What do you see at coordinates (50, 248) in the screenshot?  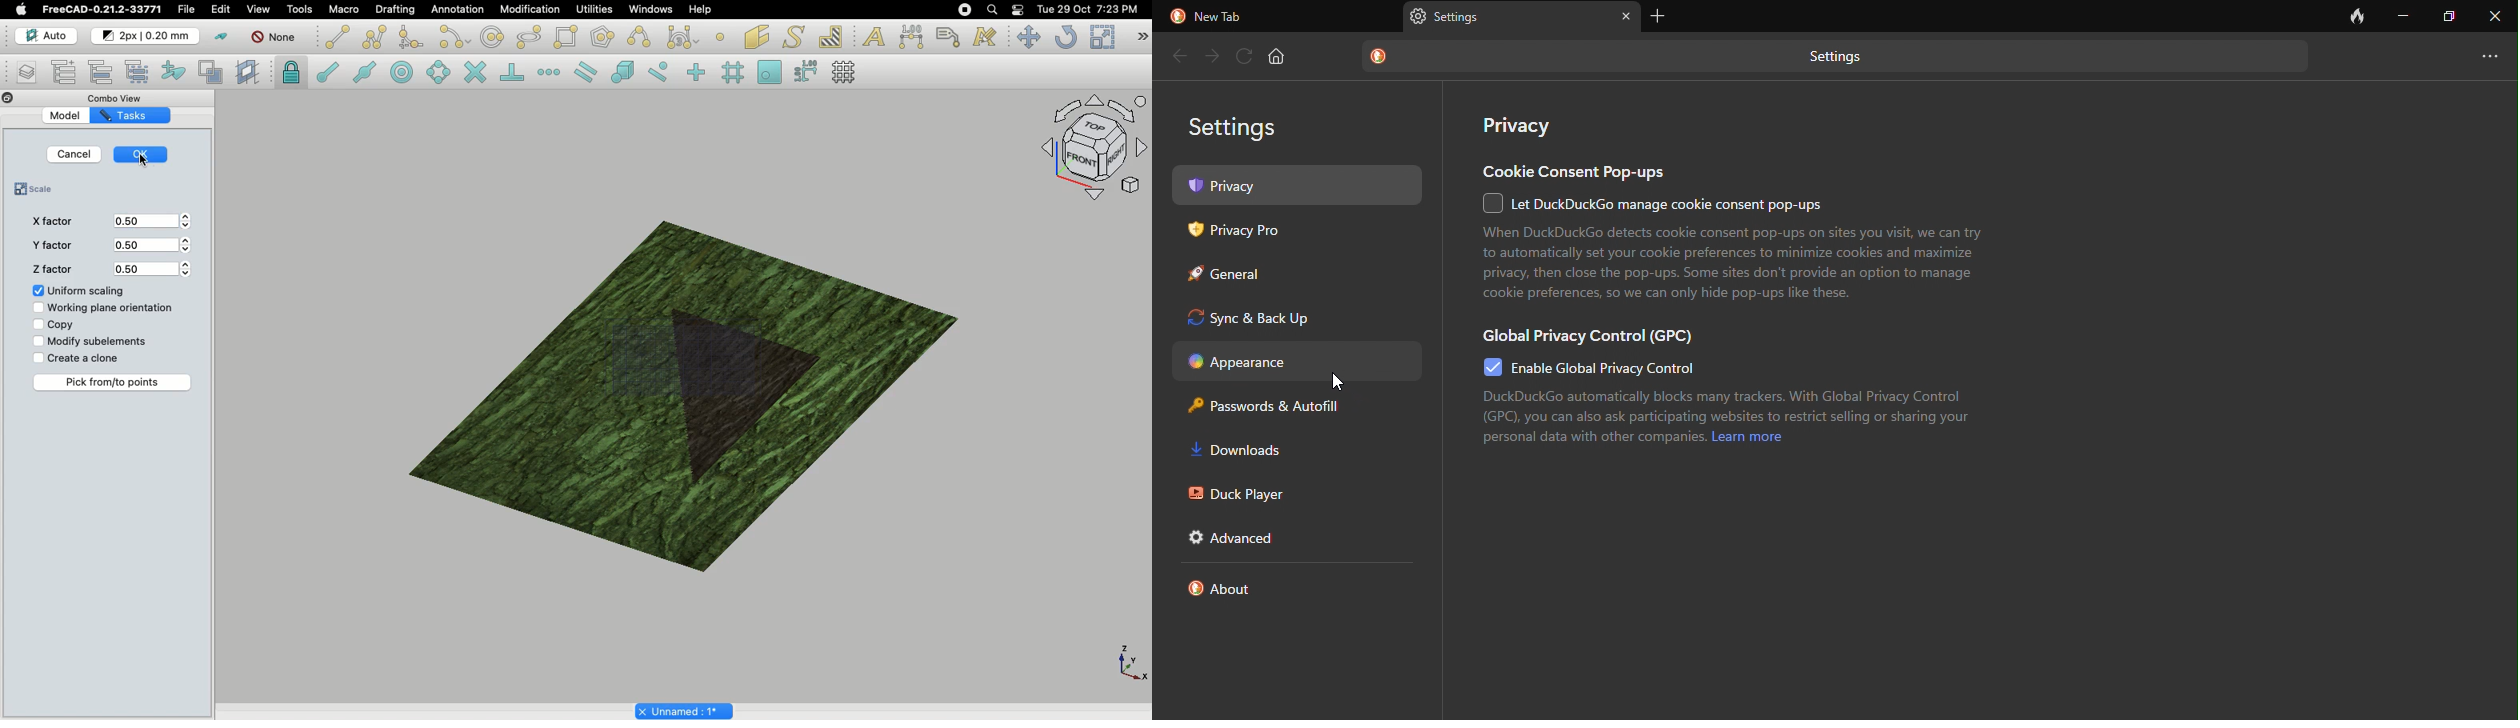 I see `Y factor` at bounding box center [50, 248].